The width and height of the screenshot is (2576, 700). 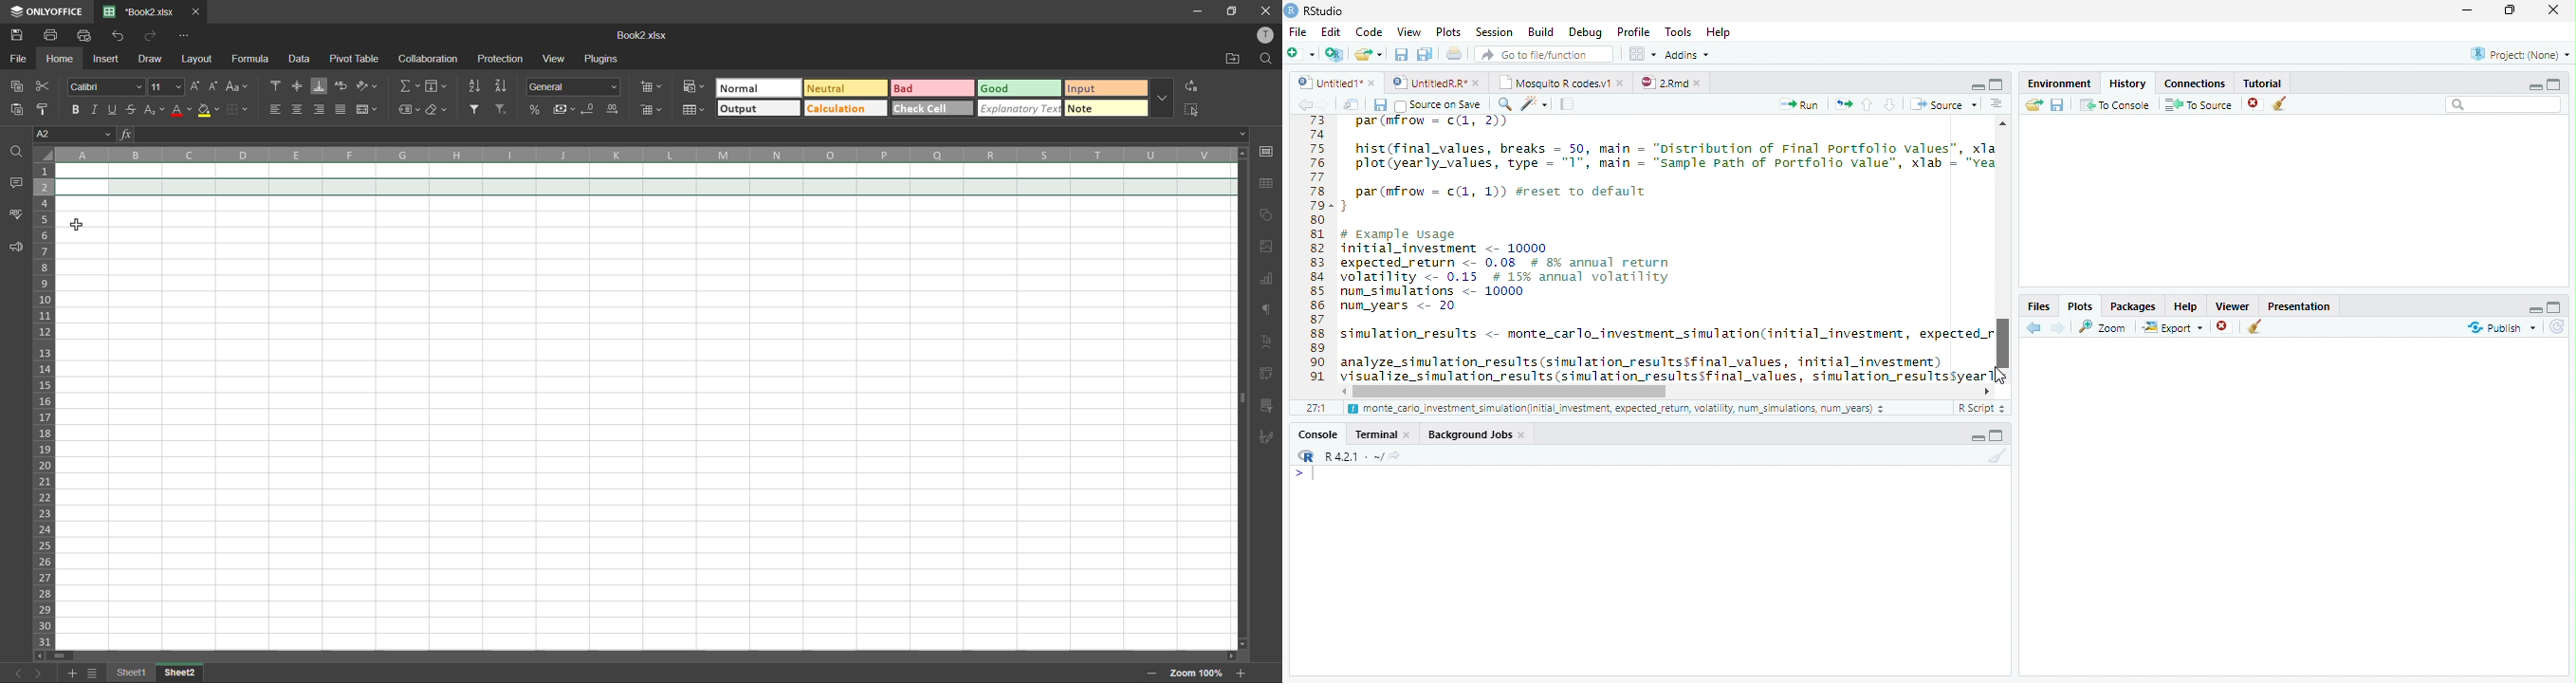 What do you see at coordinates (1981, 408) in the screenshot?
I see `R Script` at bounding box center [1981, 408].